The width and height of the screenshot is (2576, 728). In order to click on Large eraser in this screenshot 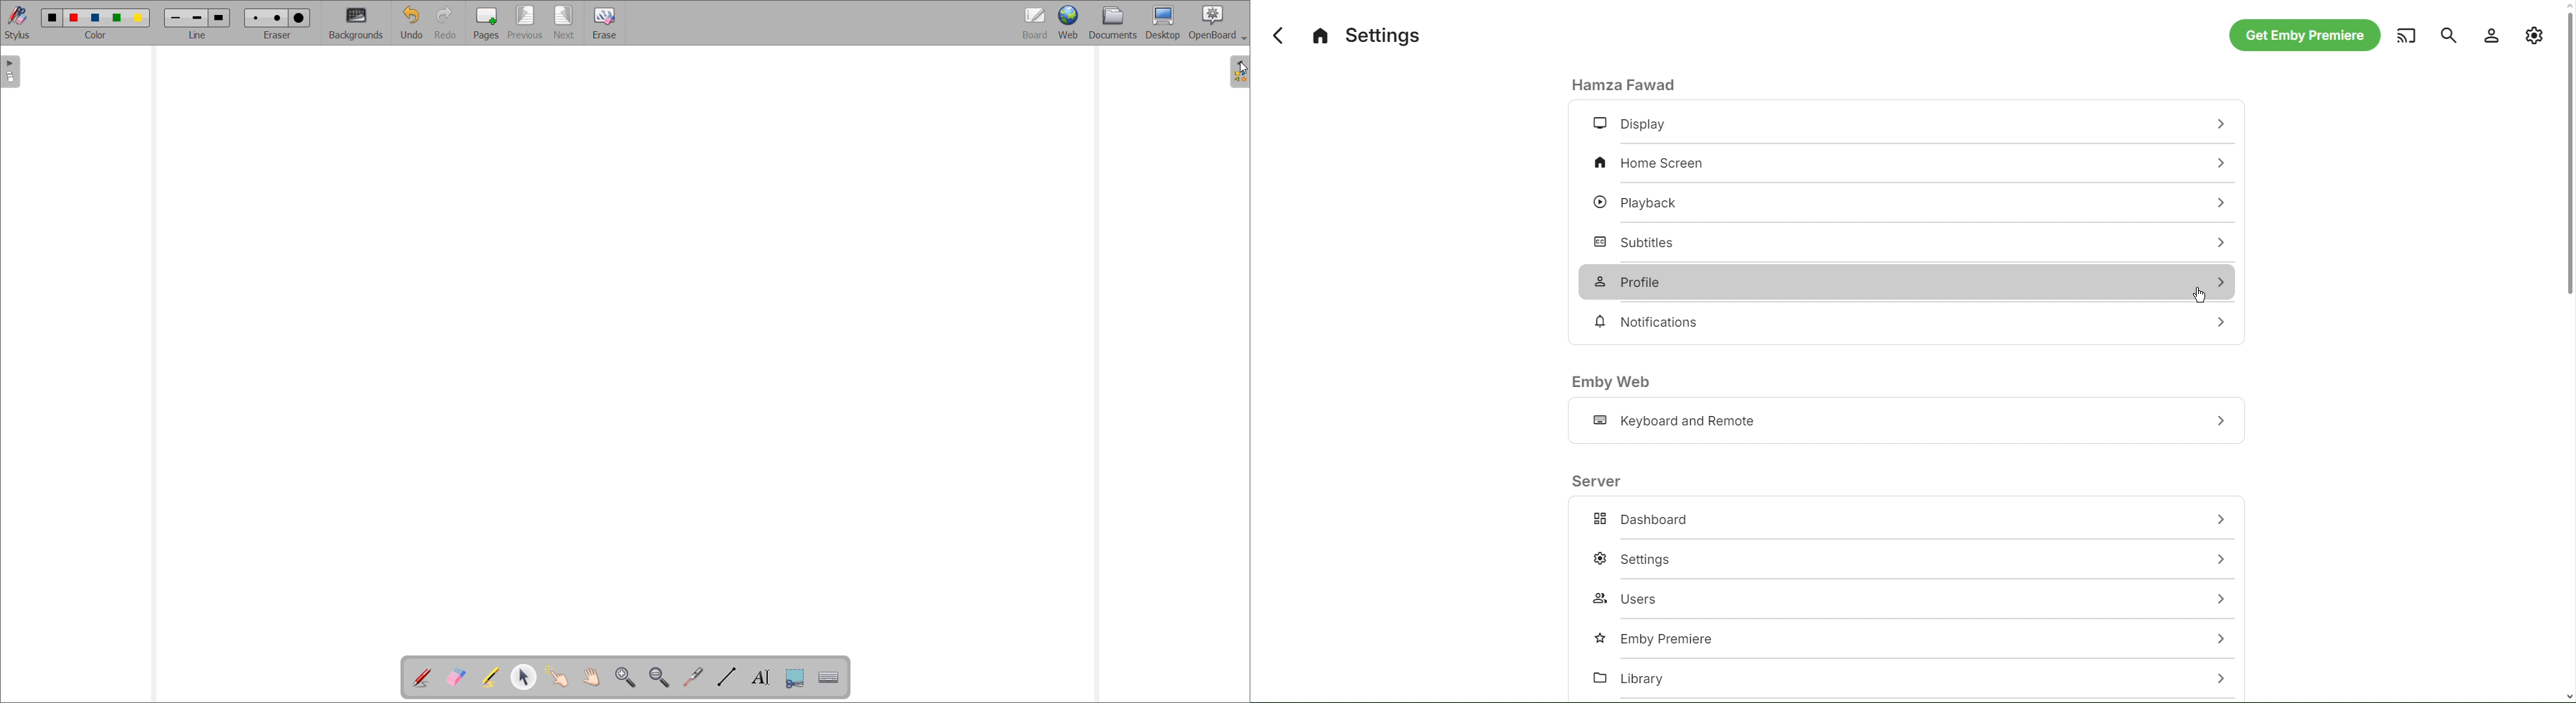, I will do `click(302, 16)`.